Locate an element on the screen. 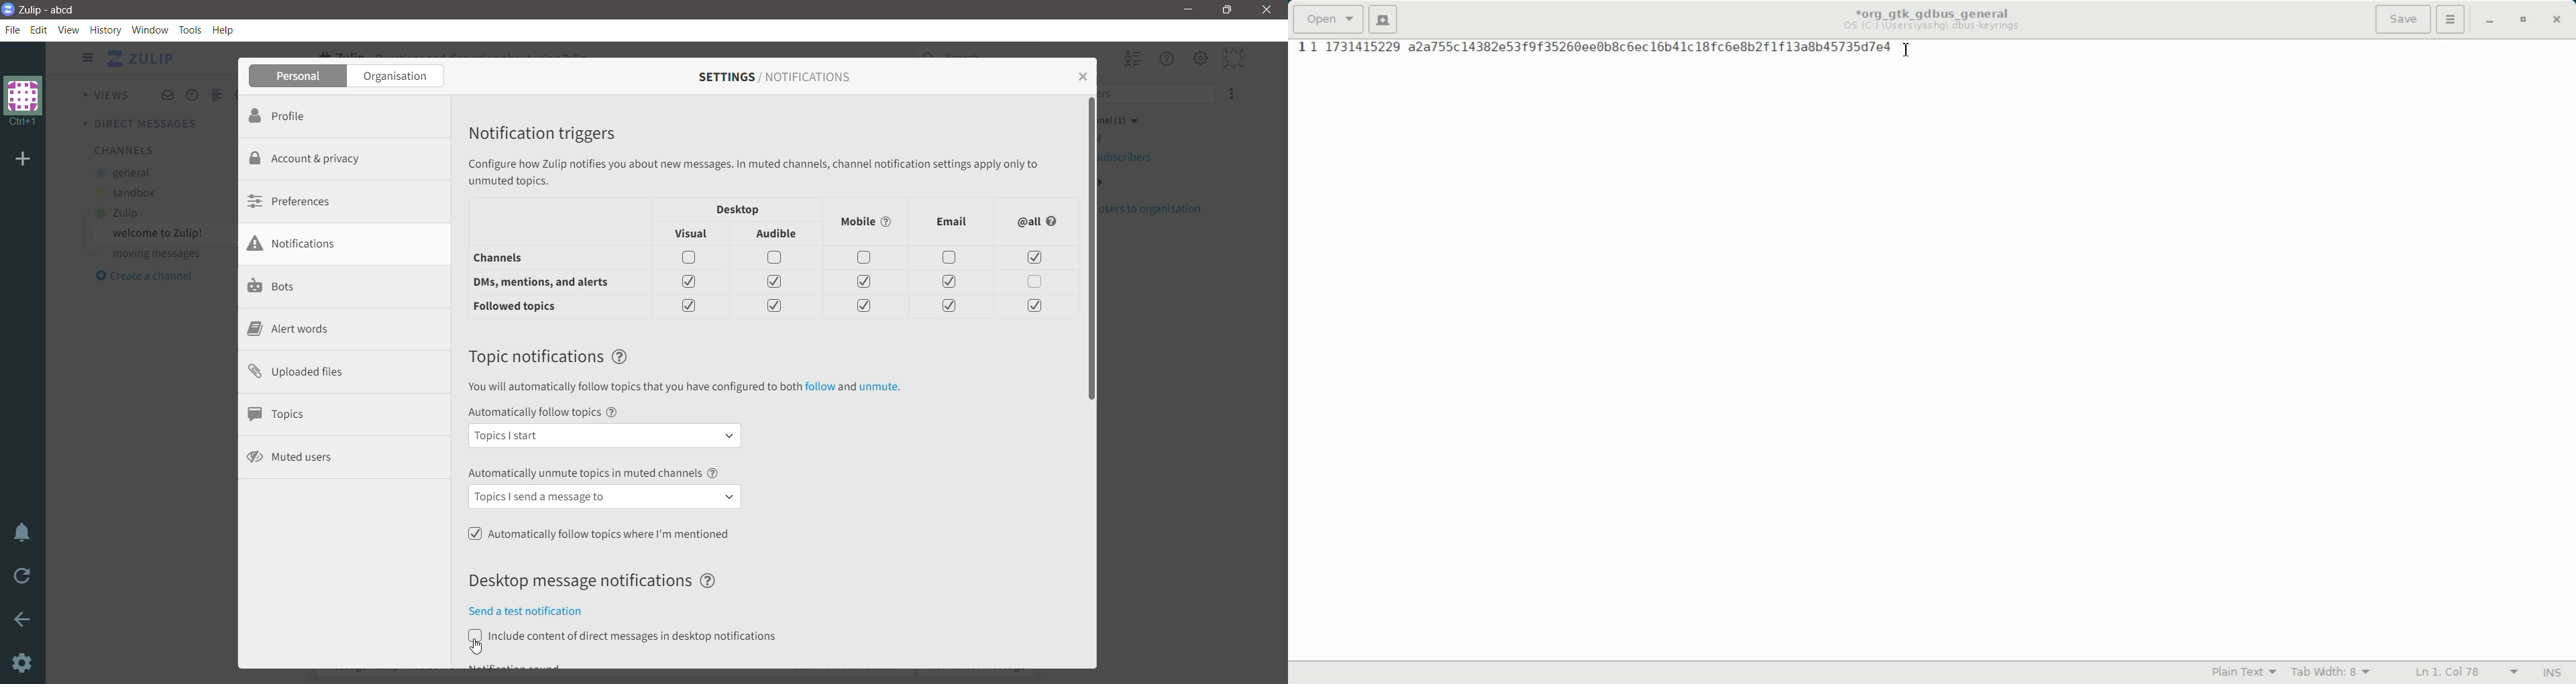 The height and width of the screenshot is (700, 2576). (Checkbox enabled) Automatically follow topics where I'm mentioned  is located at coordinates (600, 534).